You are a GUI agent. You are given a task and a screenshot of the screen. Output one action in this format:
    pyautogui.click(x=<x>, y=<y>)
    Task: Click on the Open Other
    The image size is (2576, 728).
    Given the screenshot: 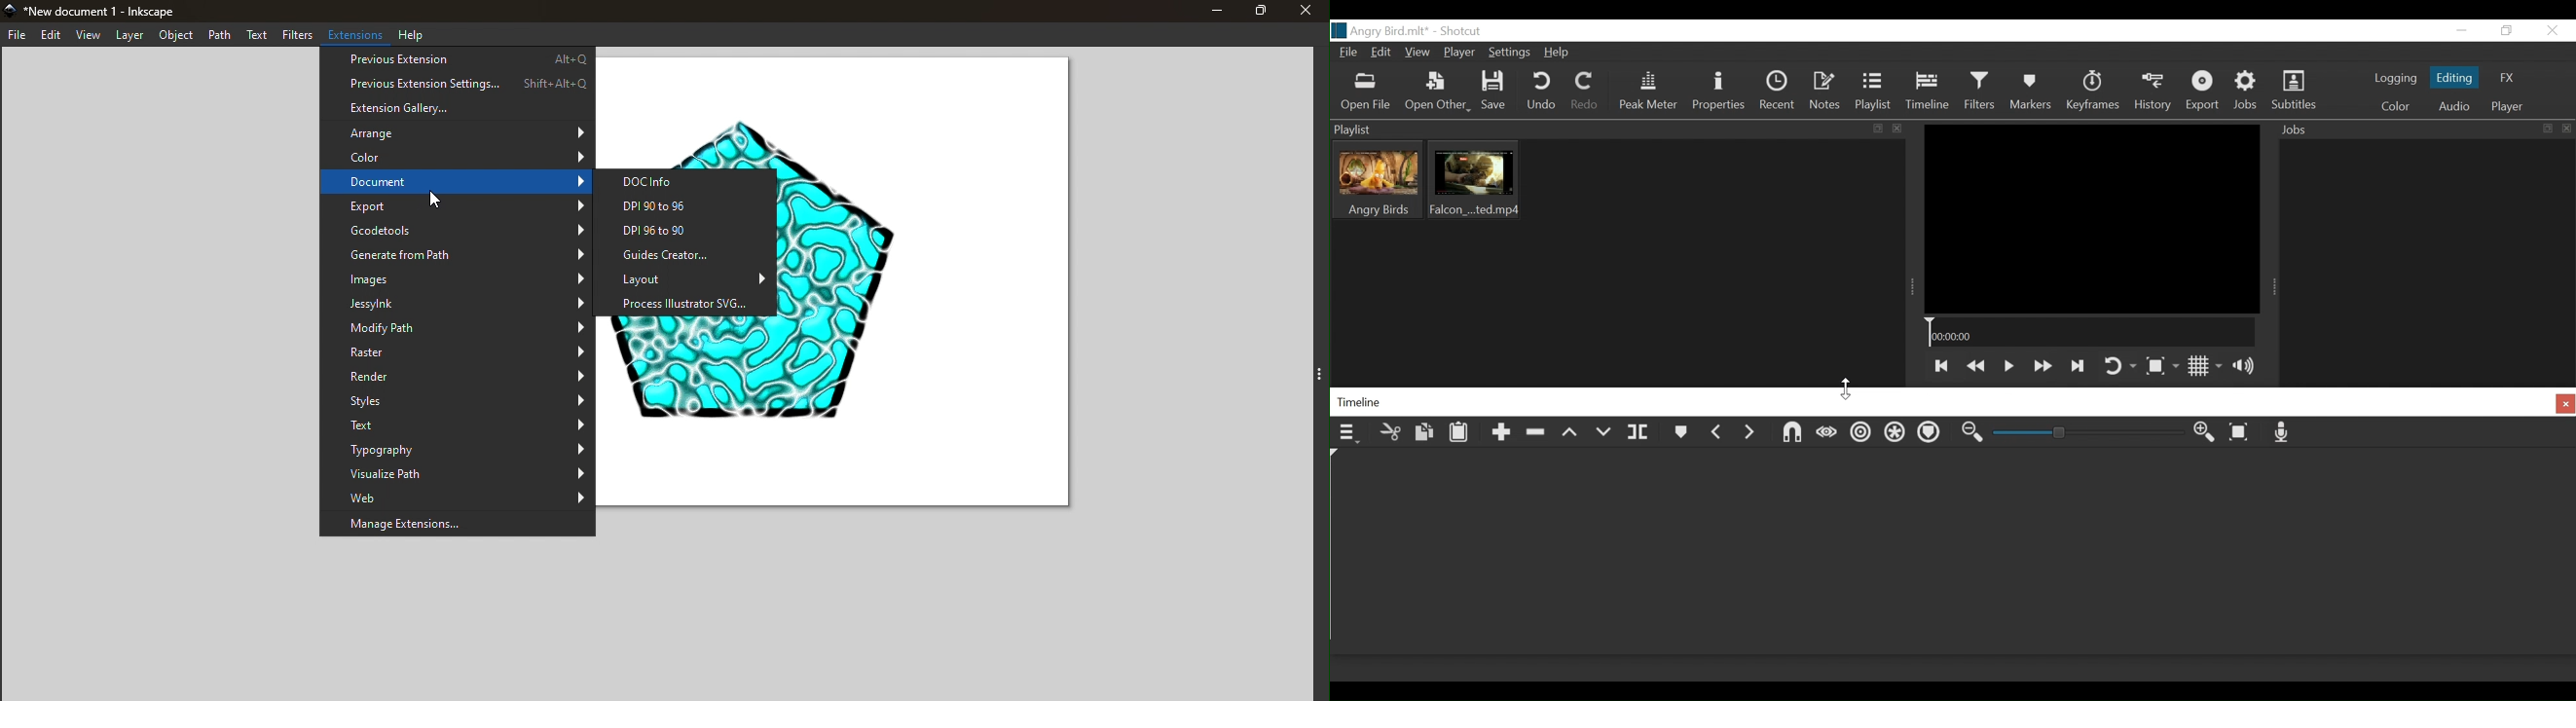 What is the action you would take?
    pyautogui.click(x=1438, y=93)
    